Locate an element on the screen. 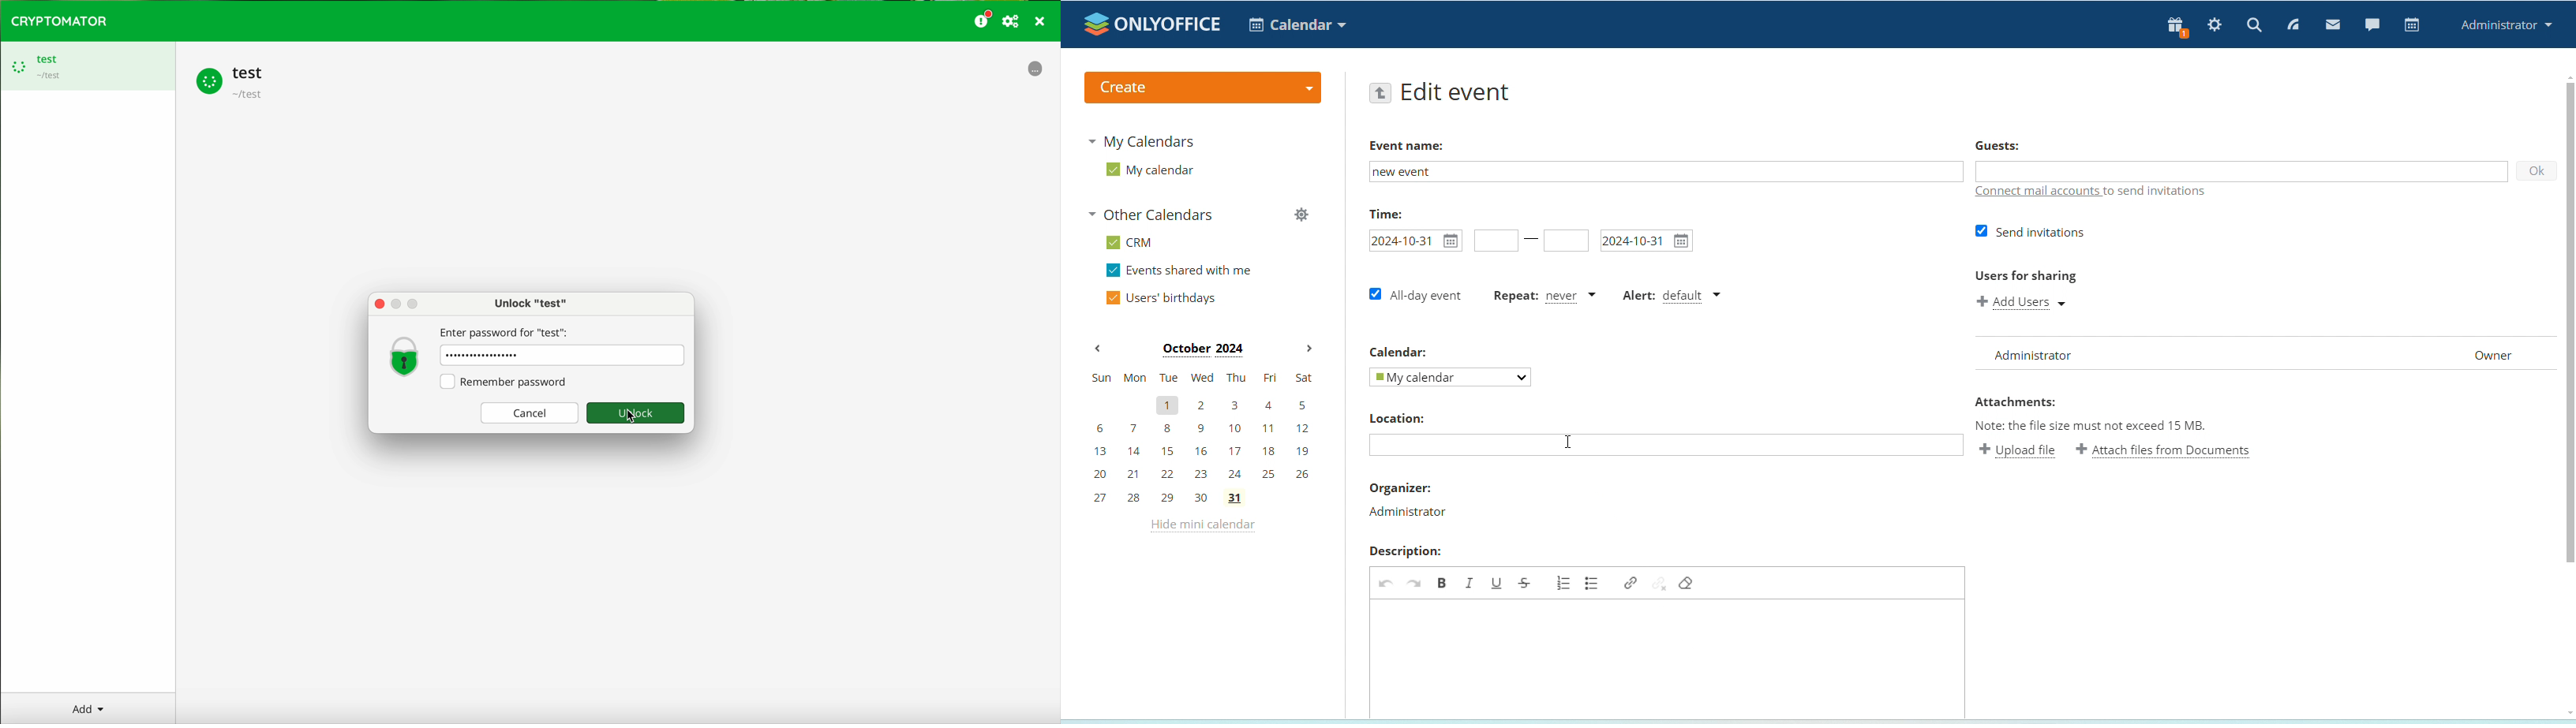 The width and height of the screenshot is (2576, 728). chat is located at coordinates (2372, 24).